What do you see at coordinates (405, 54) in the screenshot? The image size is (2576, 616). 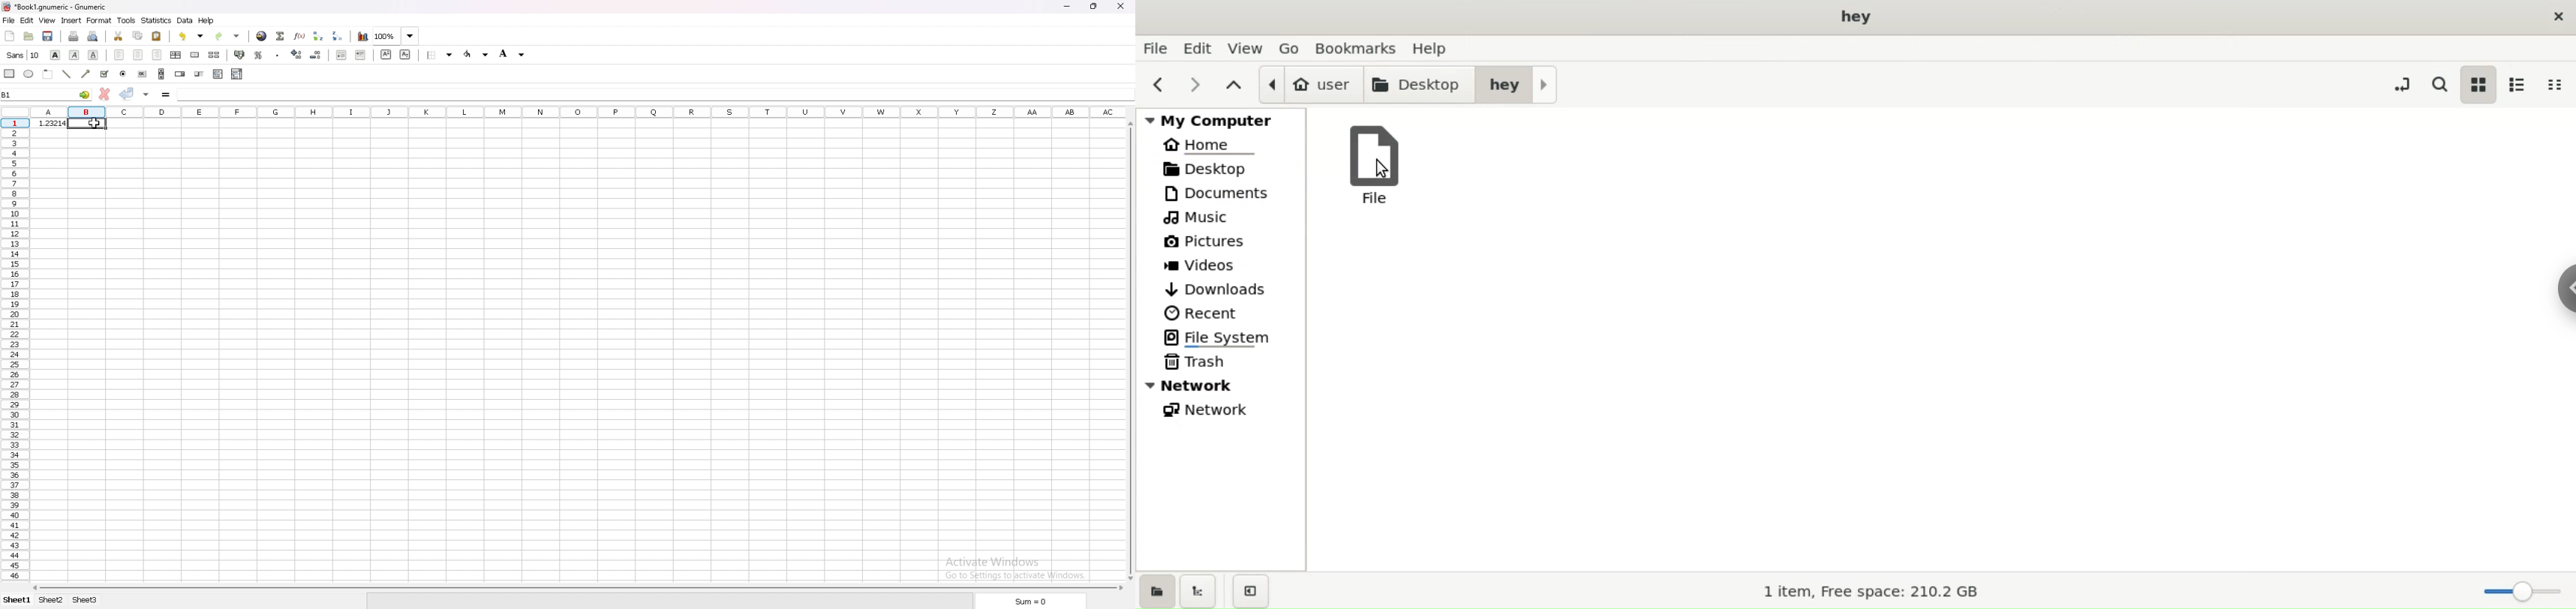 I see `subscript` at bounding box center [405, 54].